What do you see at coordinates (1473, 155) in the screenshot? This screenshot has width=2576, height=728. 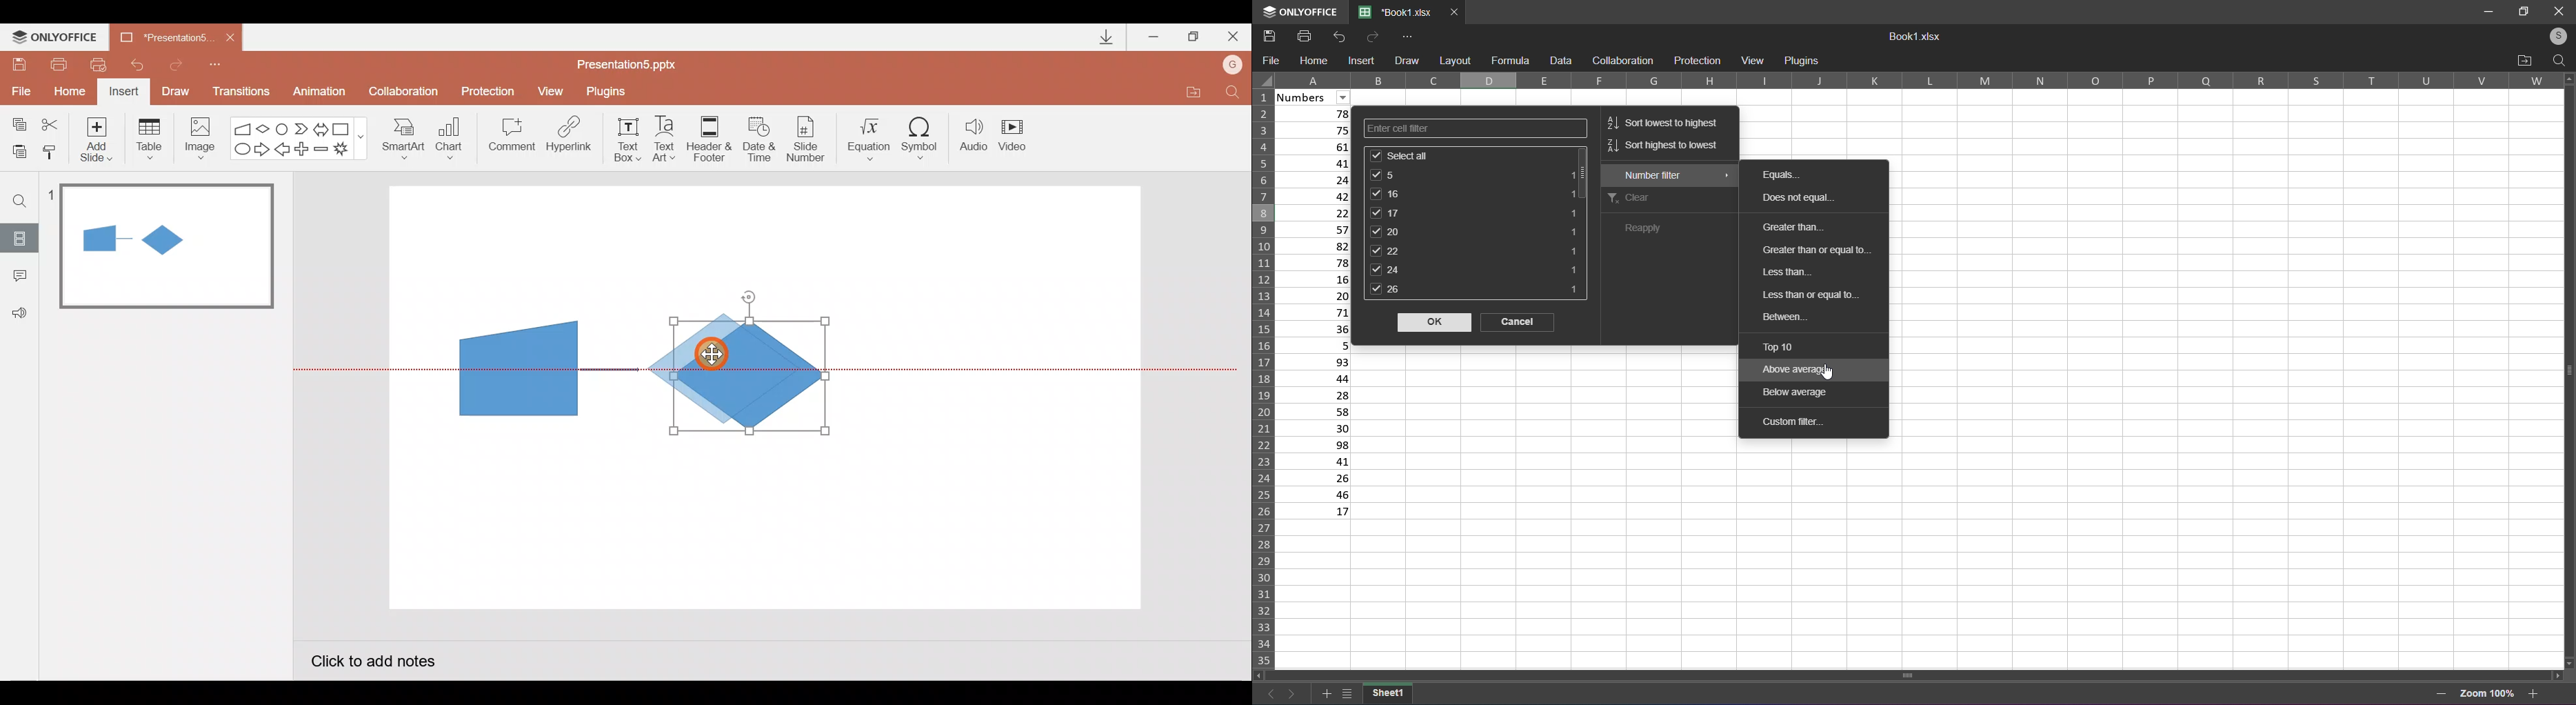 I see `Select all` at bounding box center [1473, 155].